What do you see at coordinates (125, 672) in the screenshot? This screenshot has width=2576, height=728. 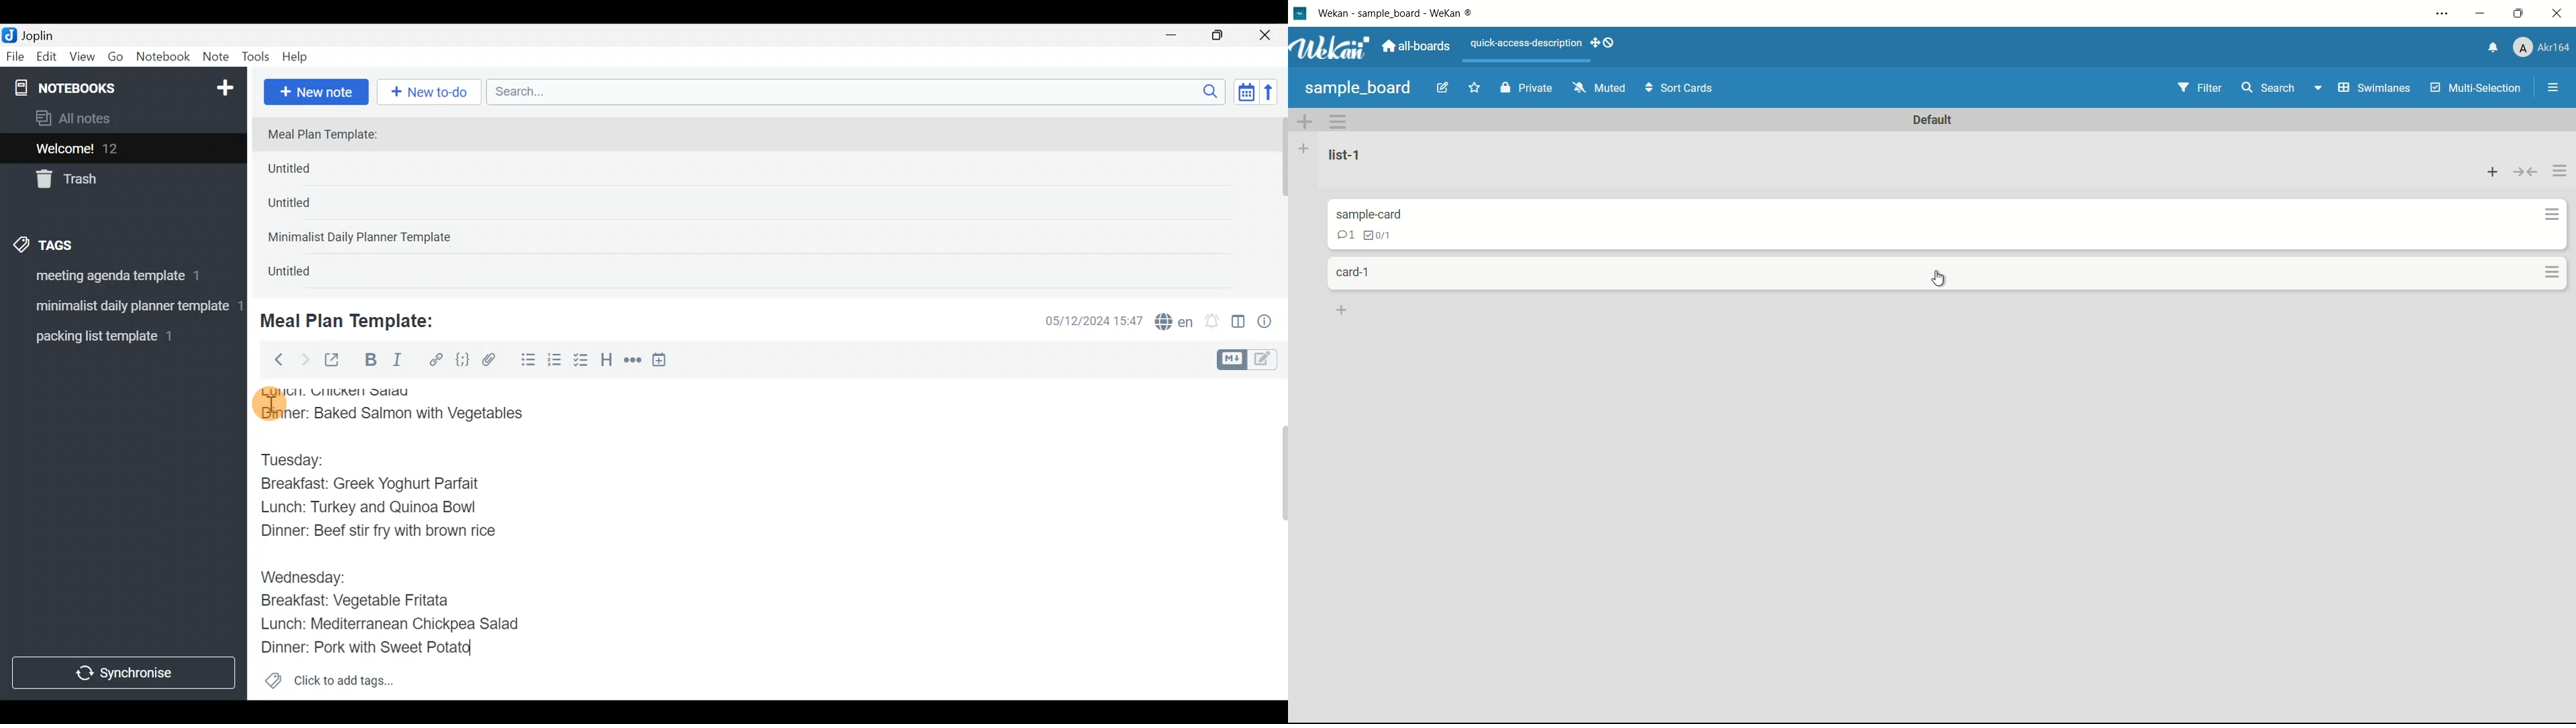 I see `Synchronize` at bounding box center [125, 672].